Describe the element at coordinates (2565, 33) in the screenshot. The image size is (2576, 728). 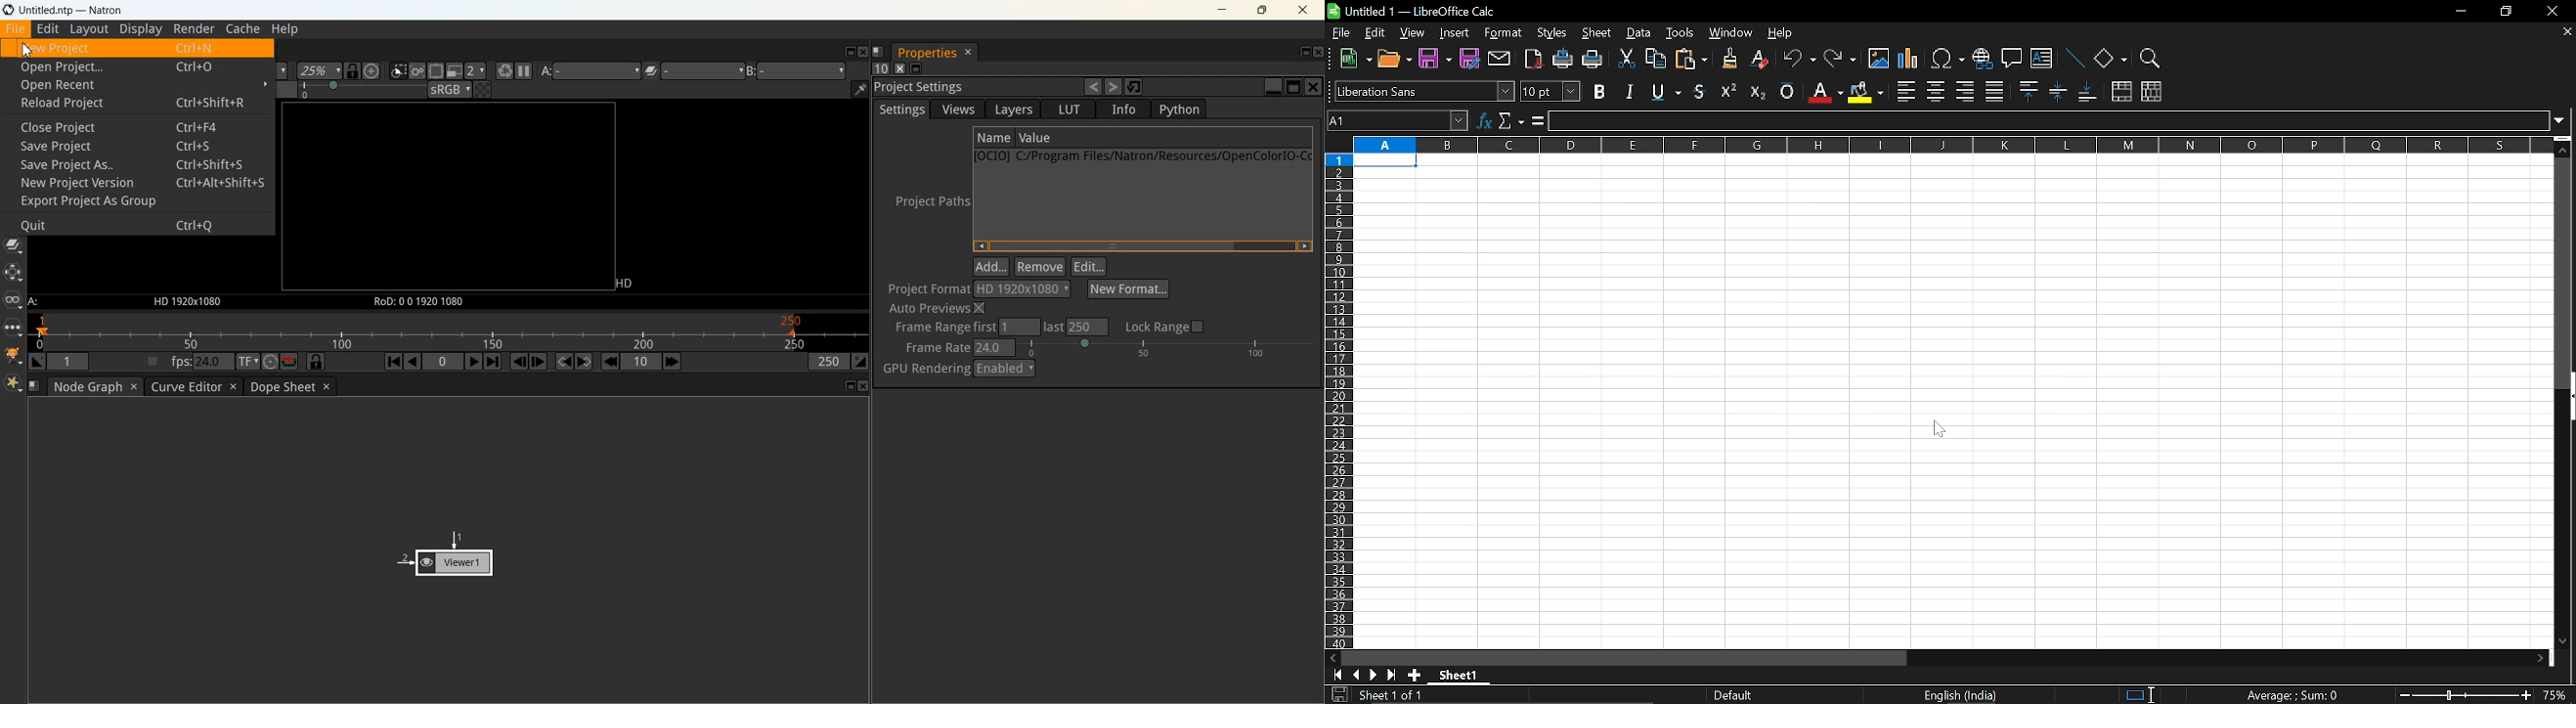
I see `close current sheet` at that location.